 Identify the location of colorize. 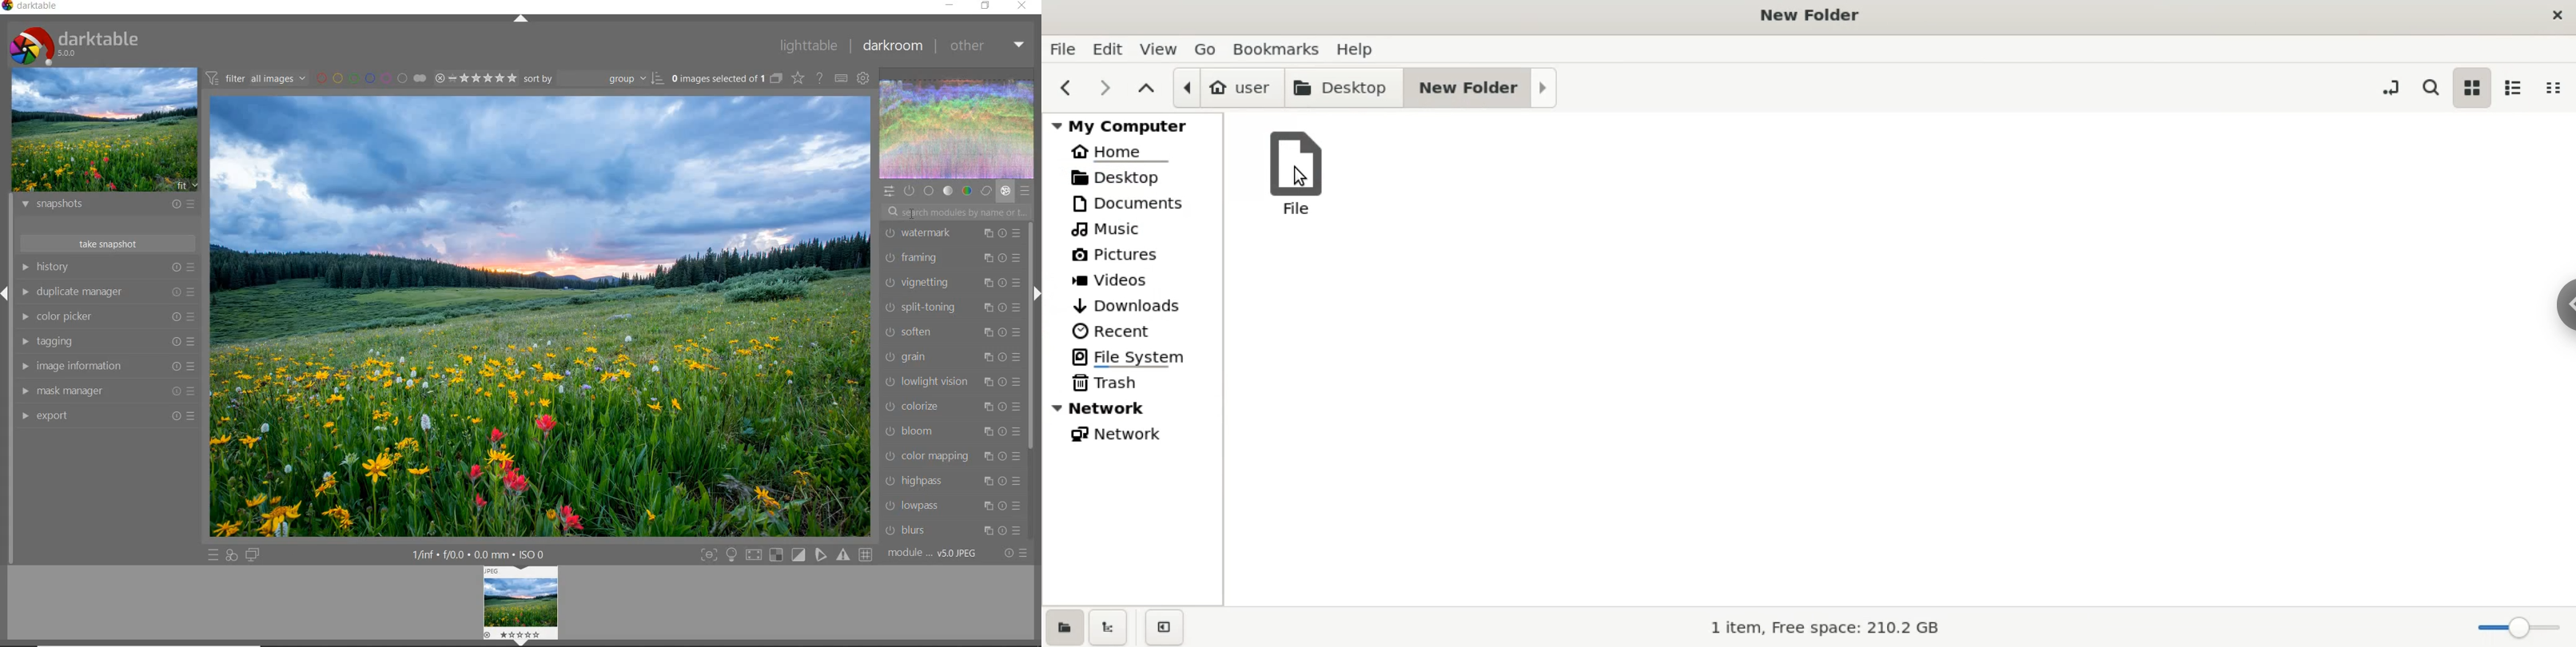
(951, 408).